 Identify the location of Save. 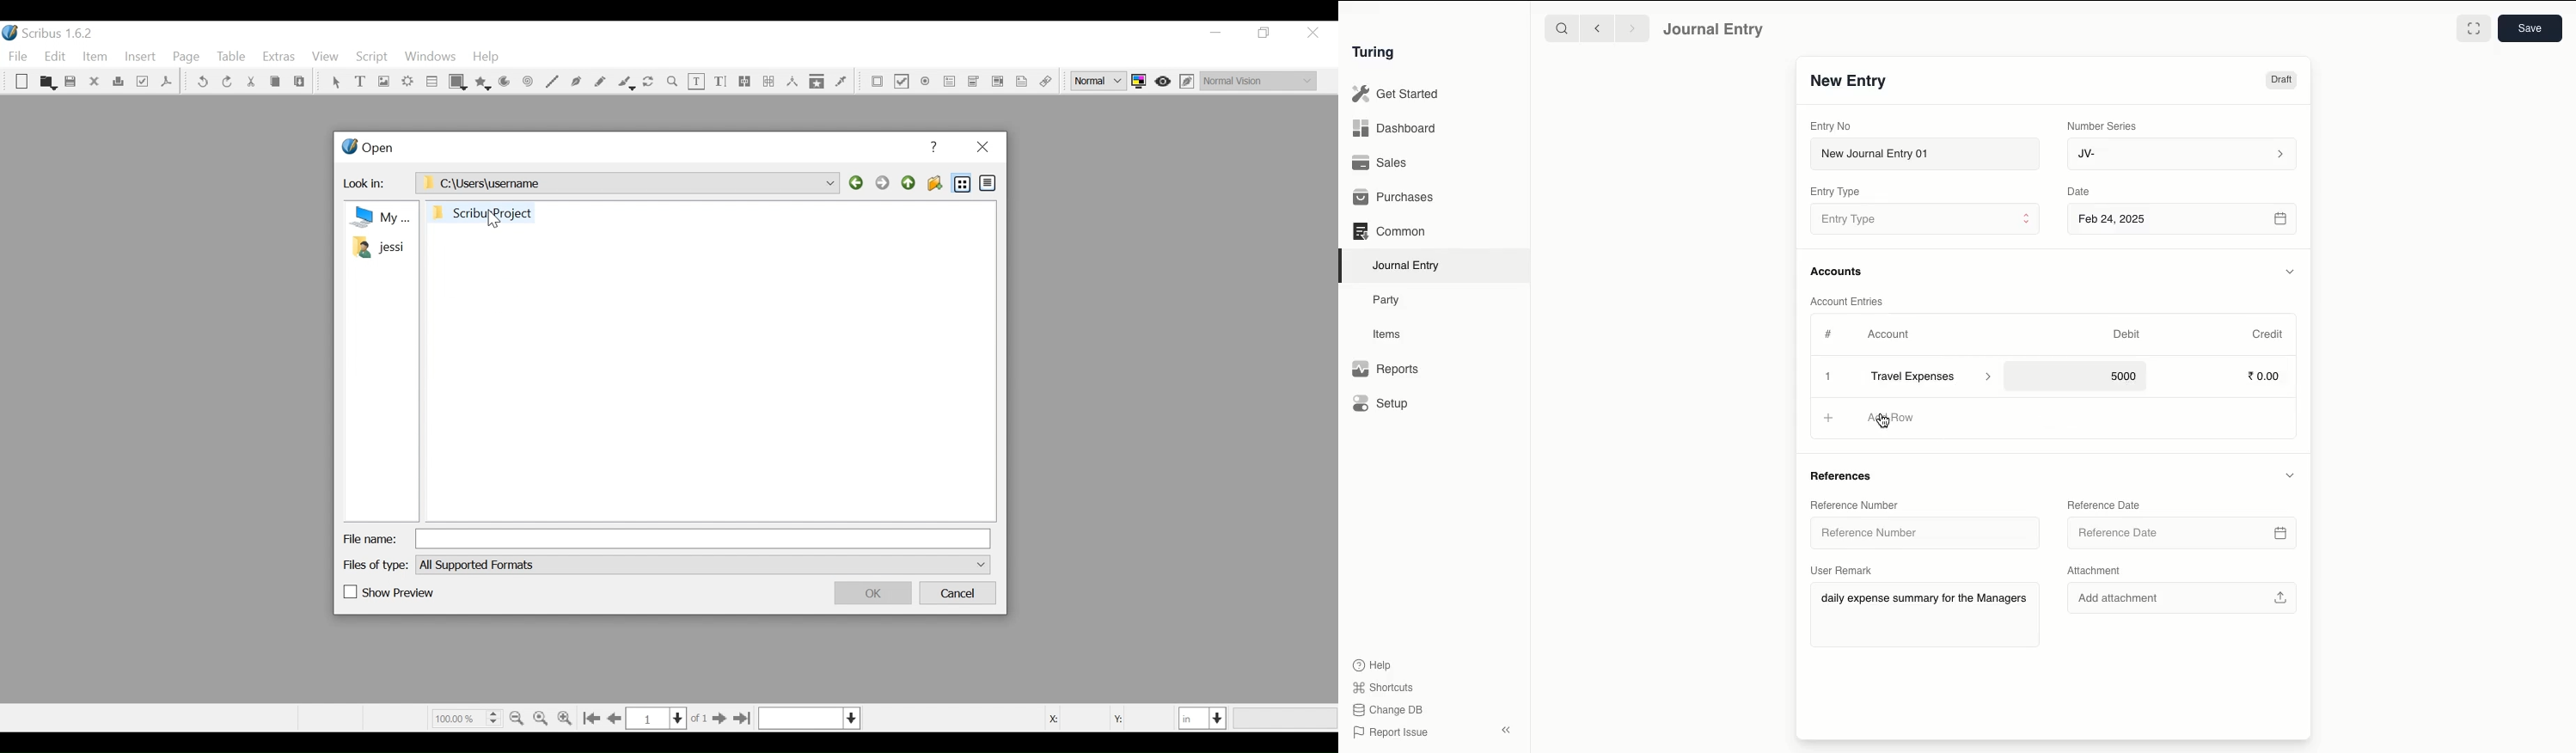
(72, 83).